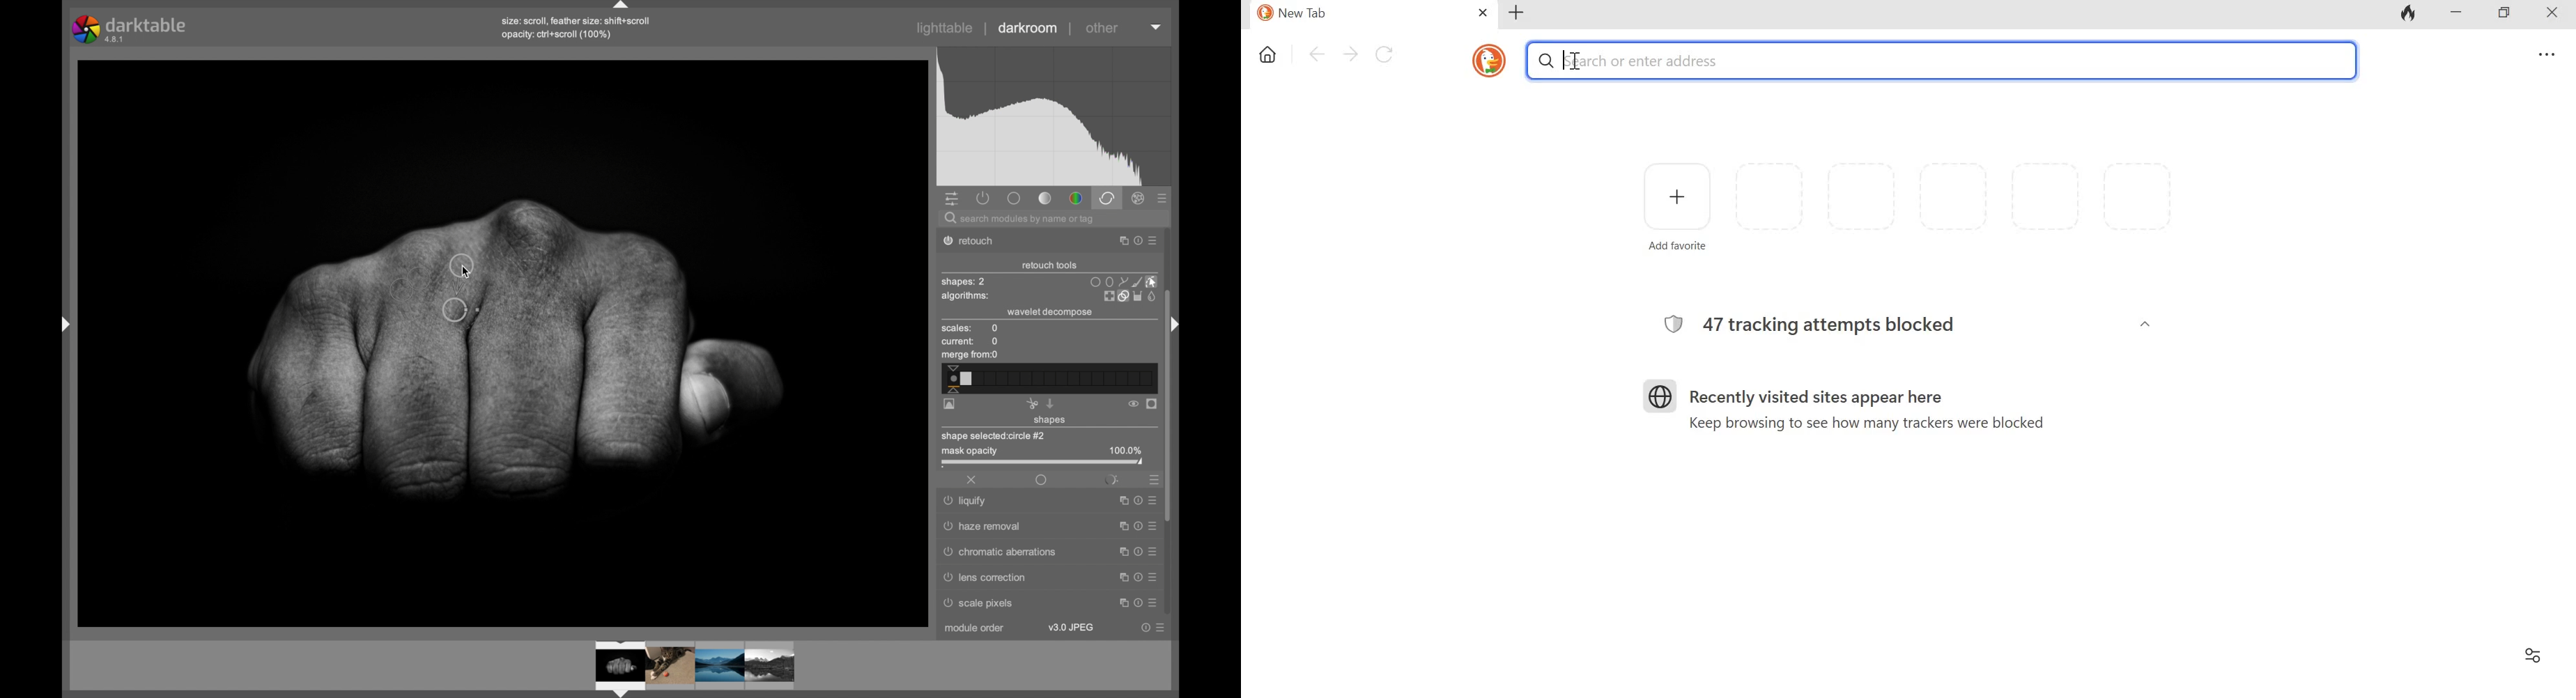 The width and height of the screenshot is (2576, 700). I want to click on maximize, so click(1123, 604).